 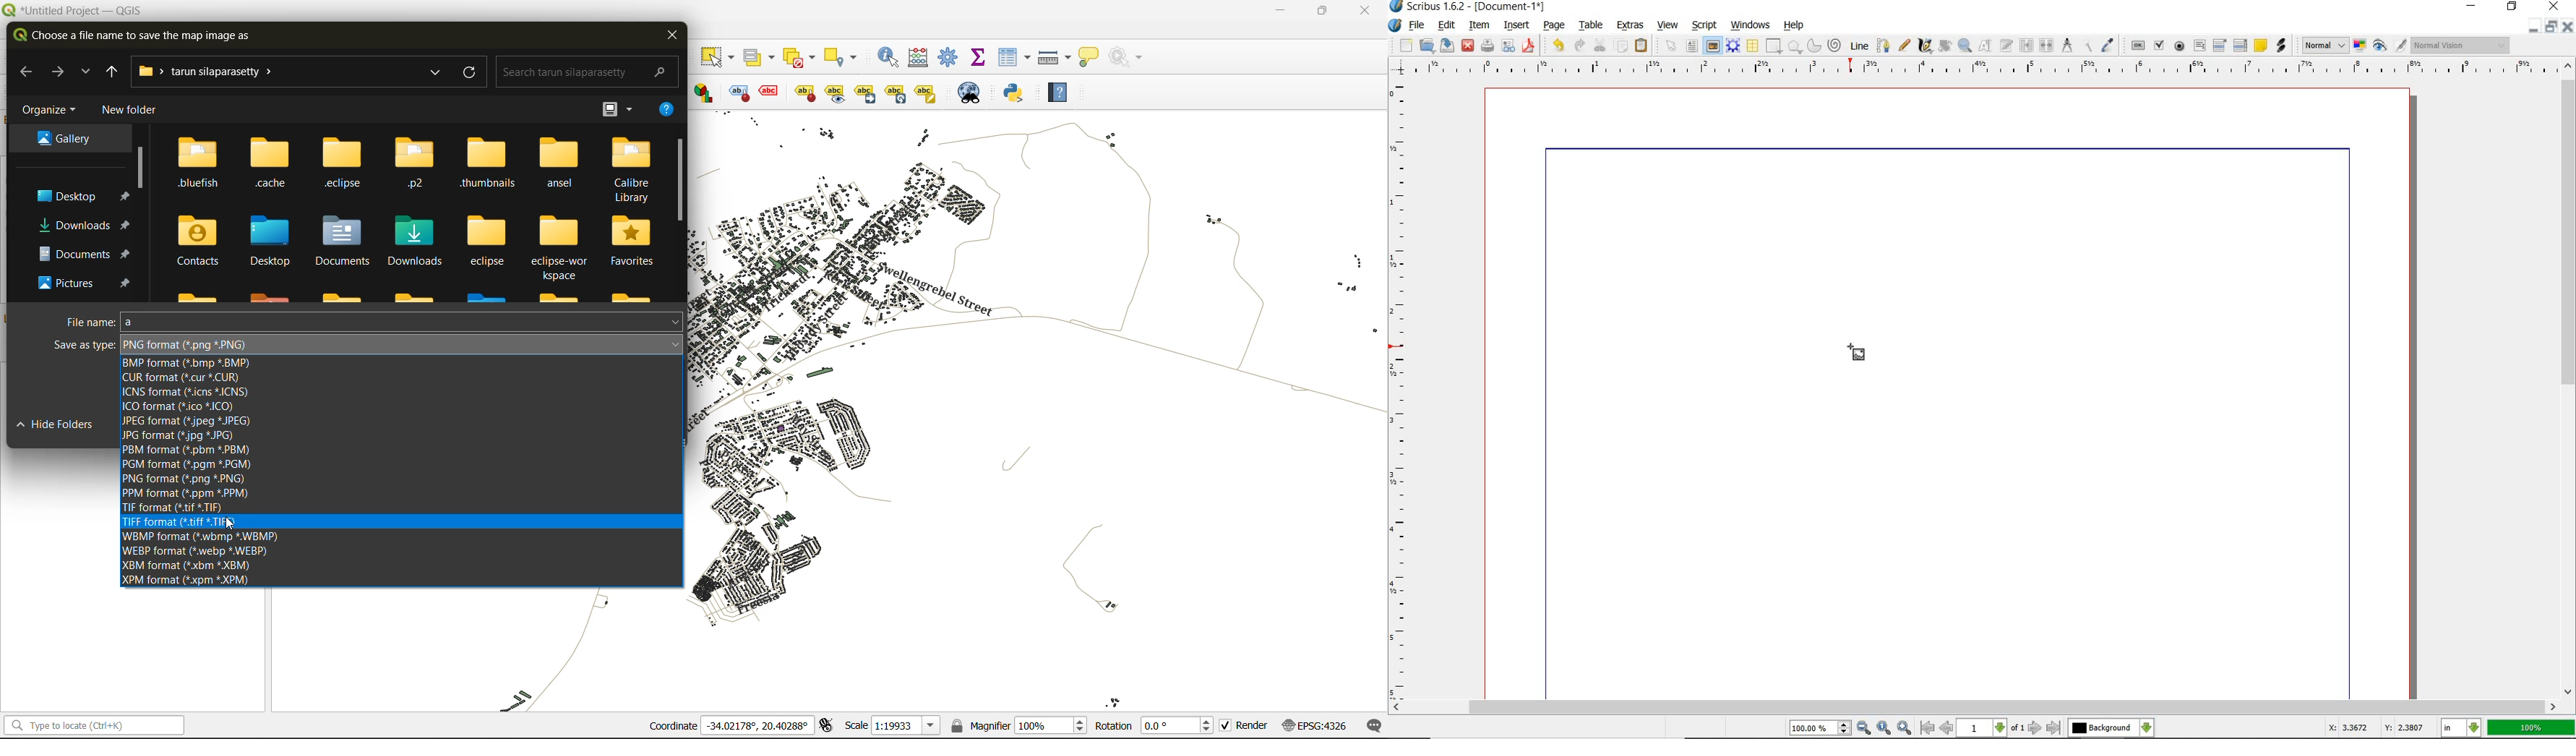 What do you see at coordinates (1404, 45) in the screenshot?
I see `new` at bounding box center [1404, 45].